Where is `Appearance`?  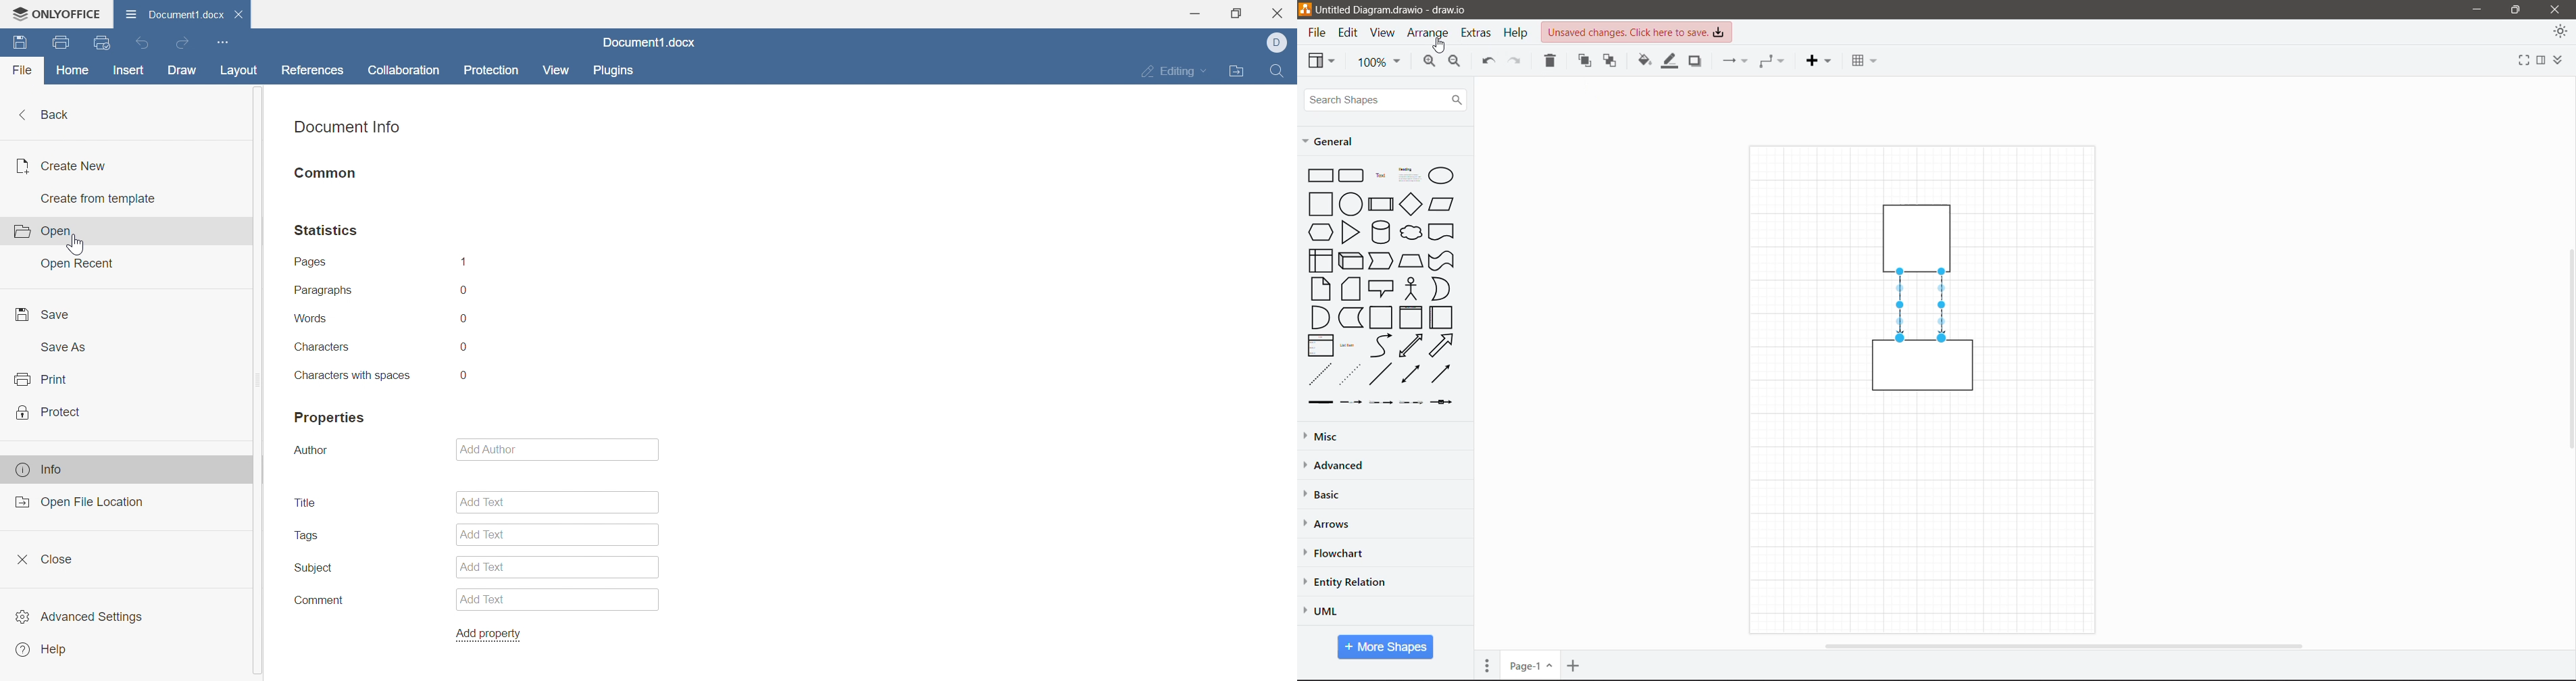
Appearance is located at coordinates (2560, 33).